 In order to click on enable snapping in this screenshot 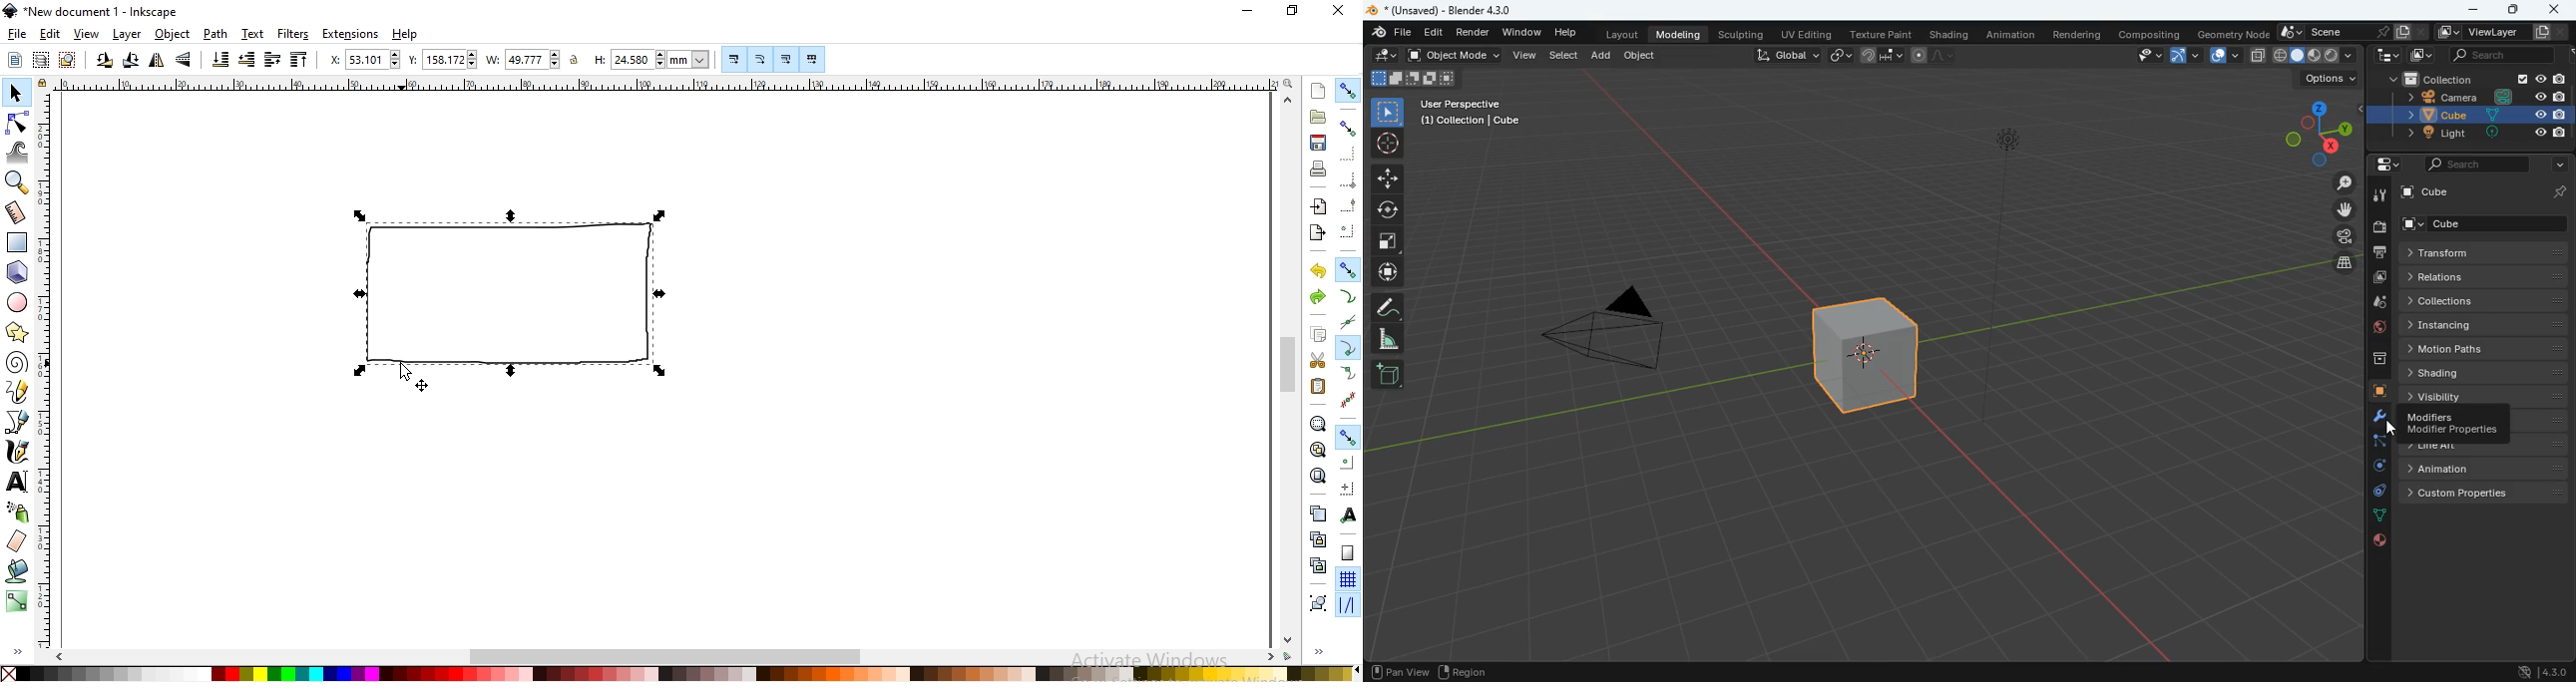, I will do `click(1348, 91)`.